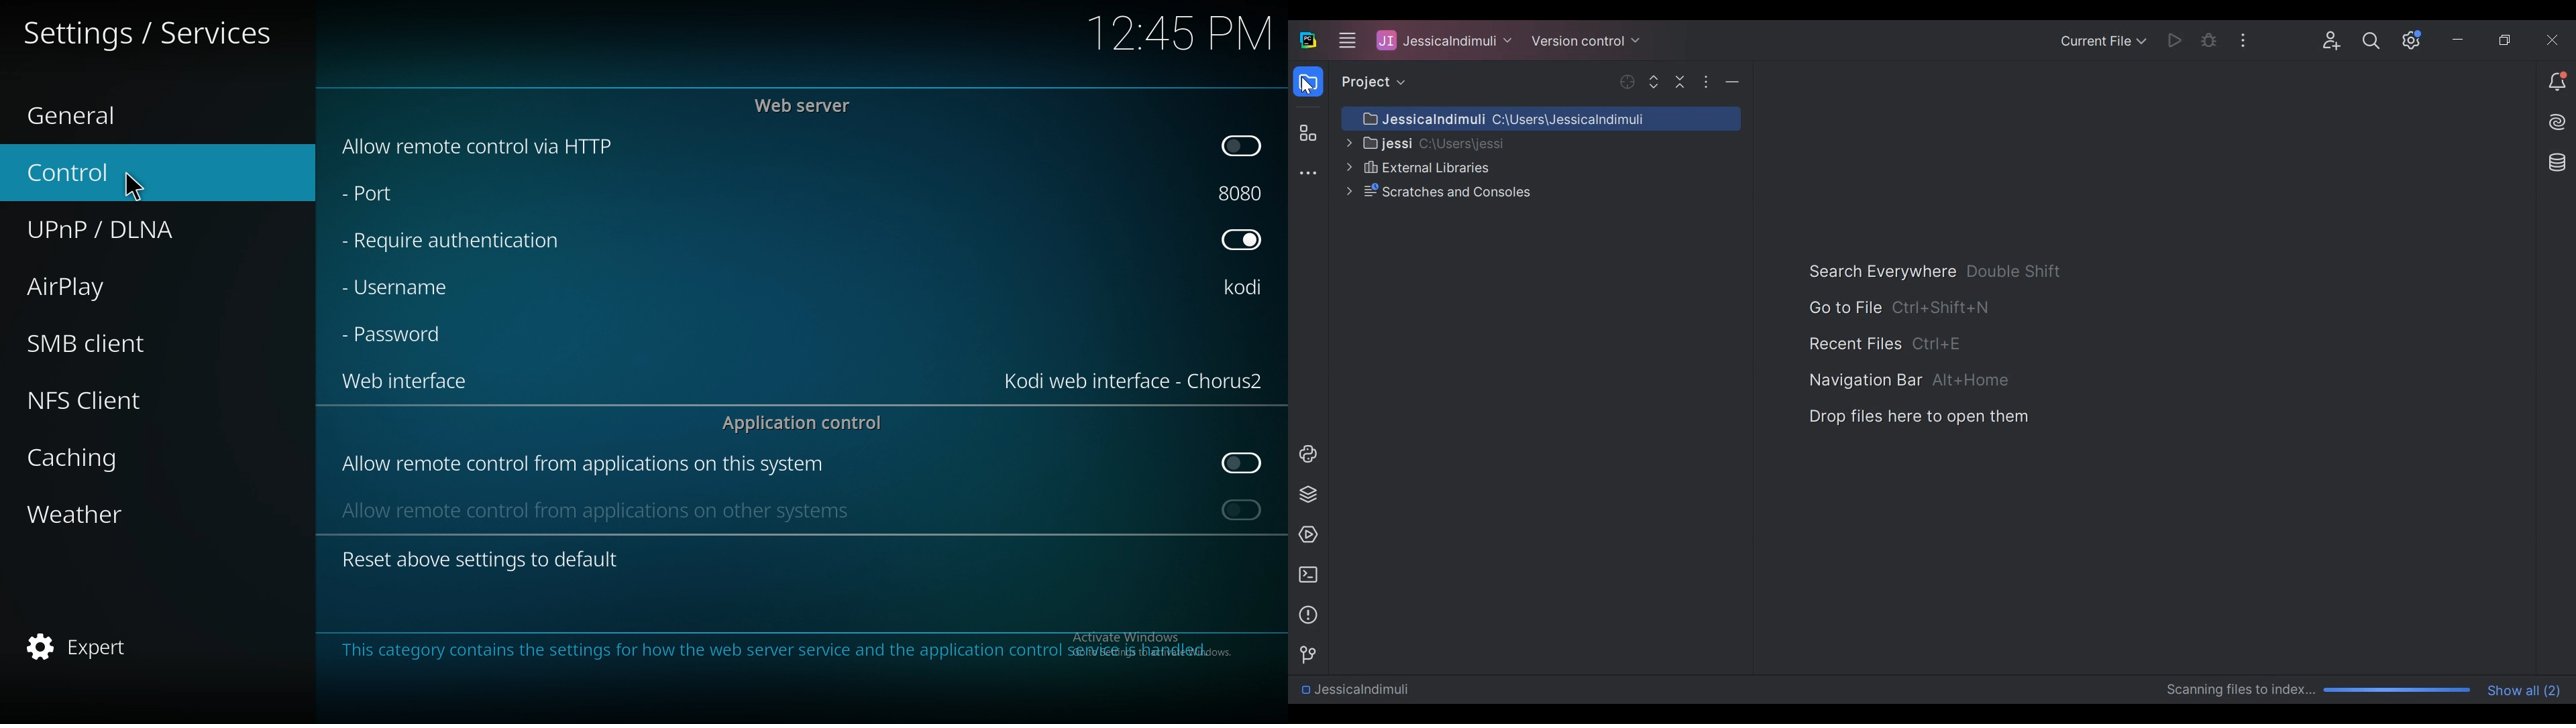  Describe the element at coordinates (136, 184) in the screenshot. I see `cursor` at that location.